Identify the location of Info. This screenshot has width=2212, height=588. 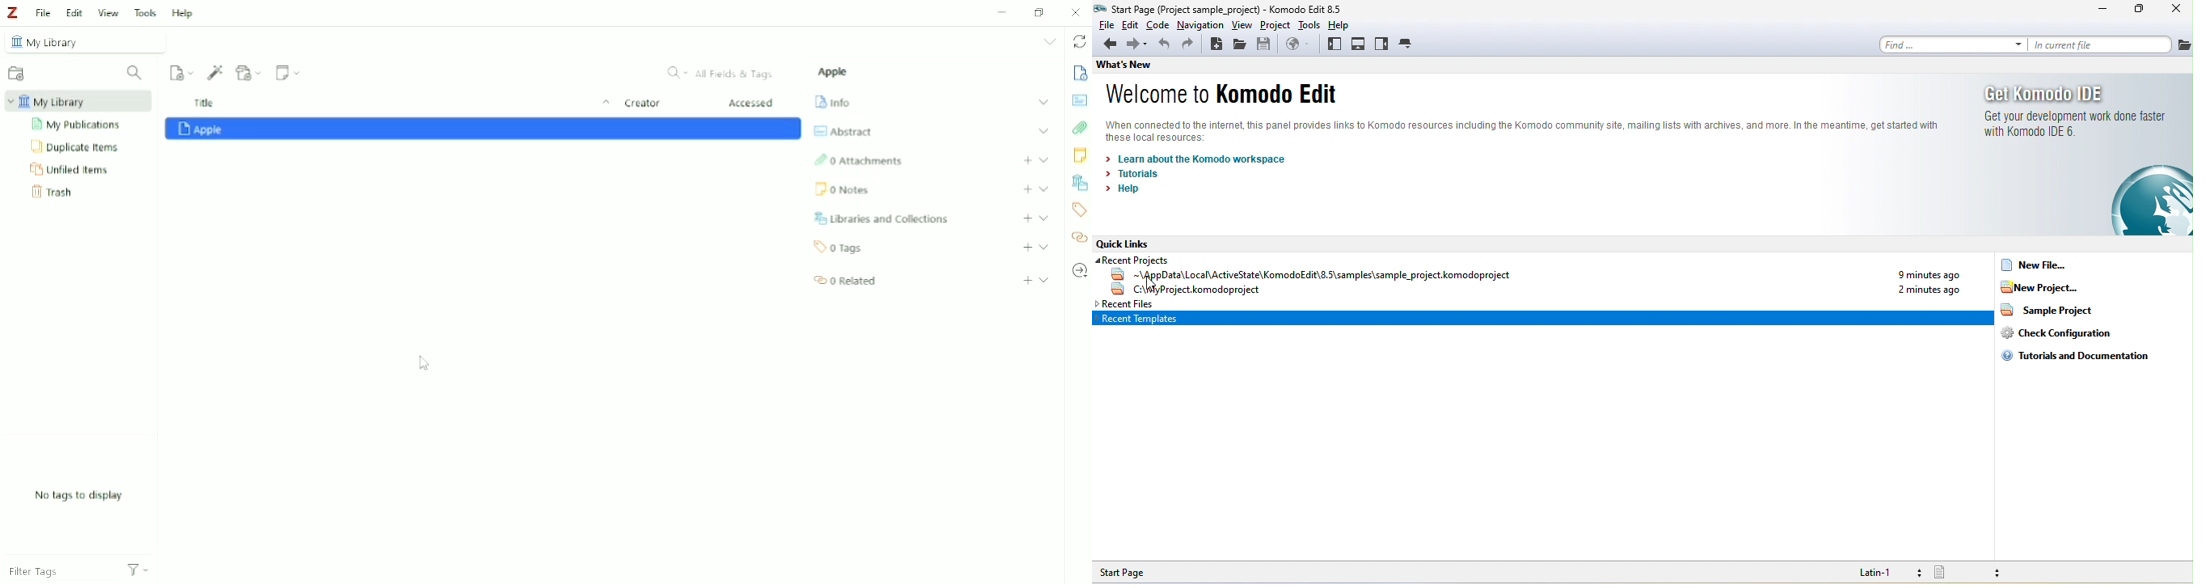
(1080, 74).